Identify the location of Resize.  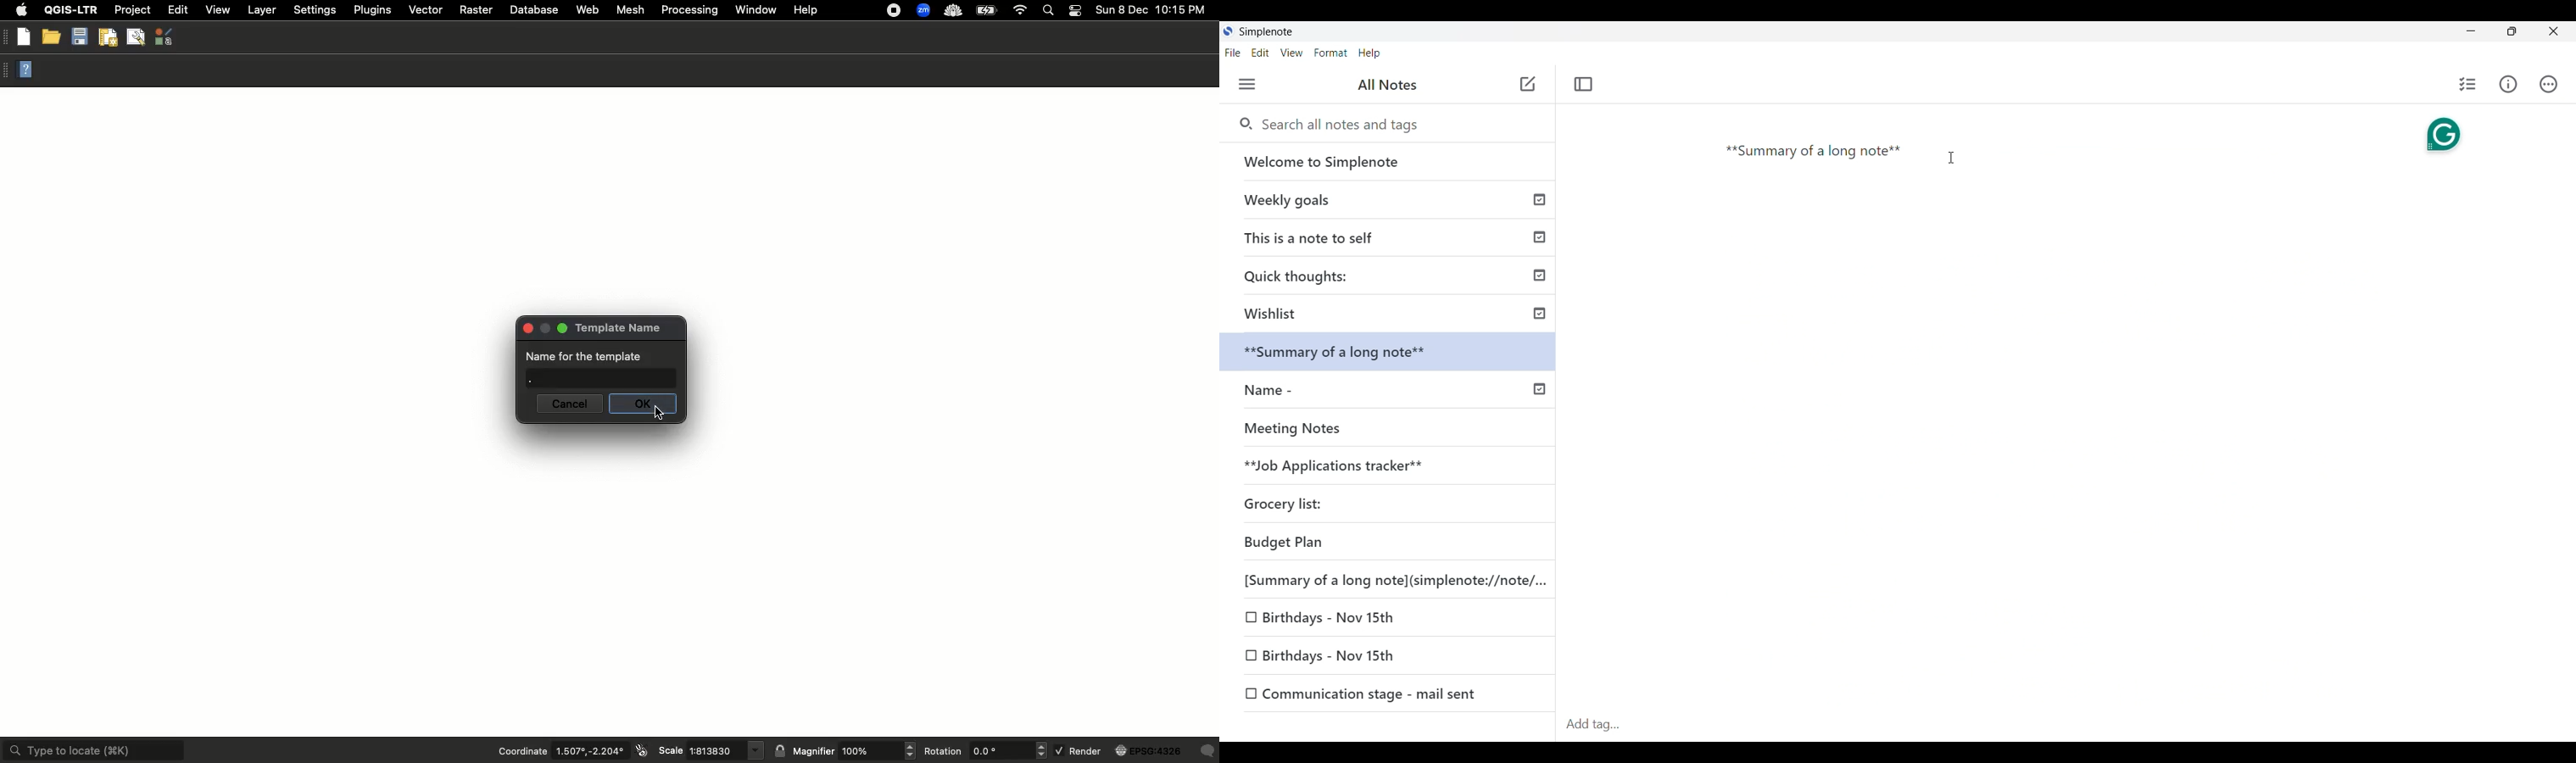
(2512, 31).